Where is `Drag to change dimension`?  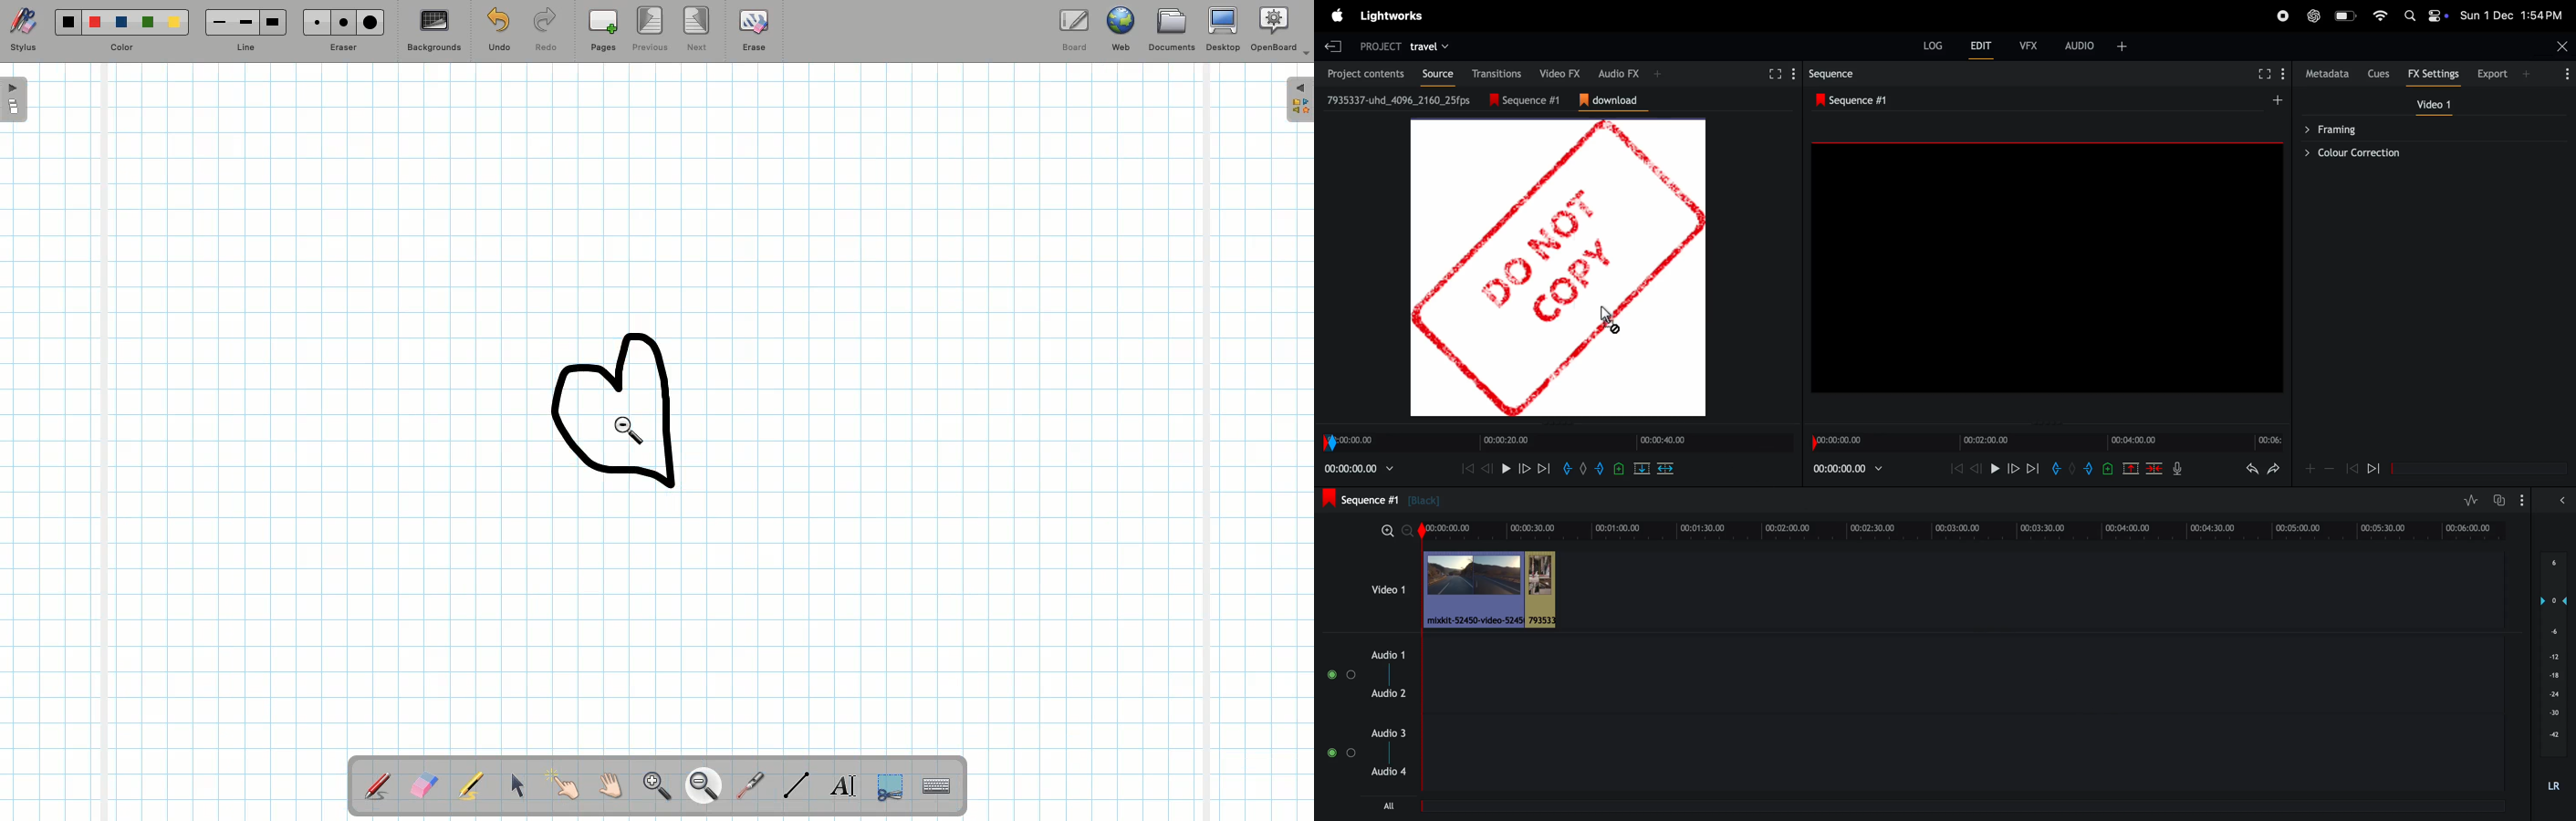
Drag to change dimension is located at coordinates (1561, 423).